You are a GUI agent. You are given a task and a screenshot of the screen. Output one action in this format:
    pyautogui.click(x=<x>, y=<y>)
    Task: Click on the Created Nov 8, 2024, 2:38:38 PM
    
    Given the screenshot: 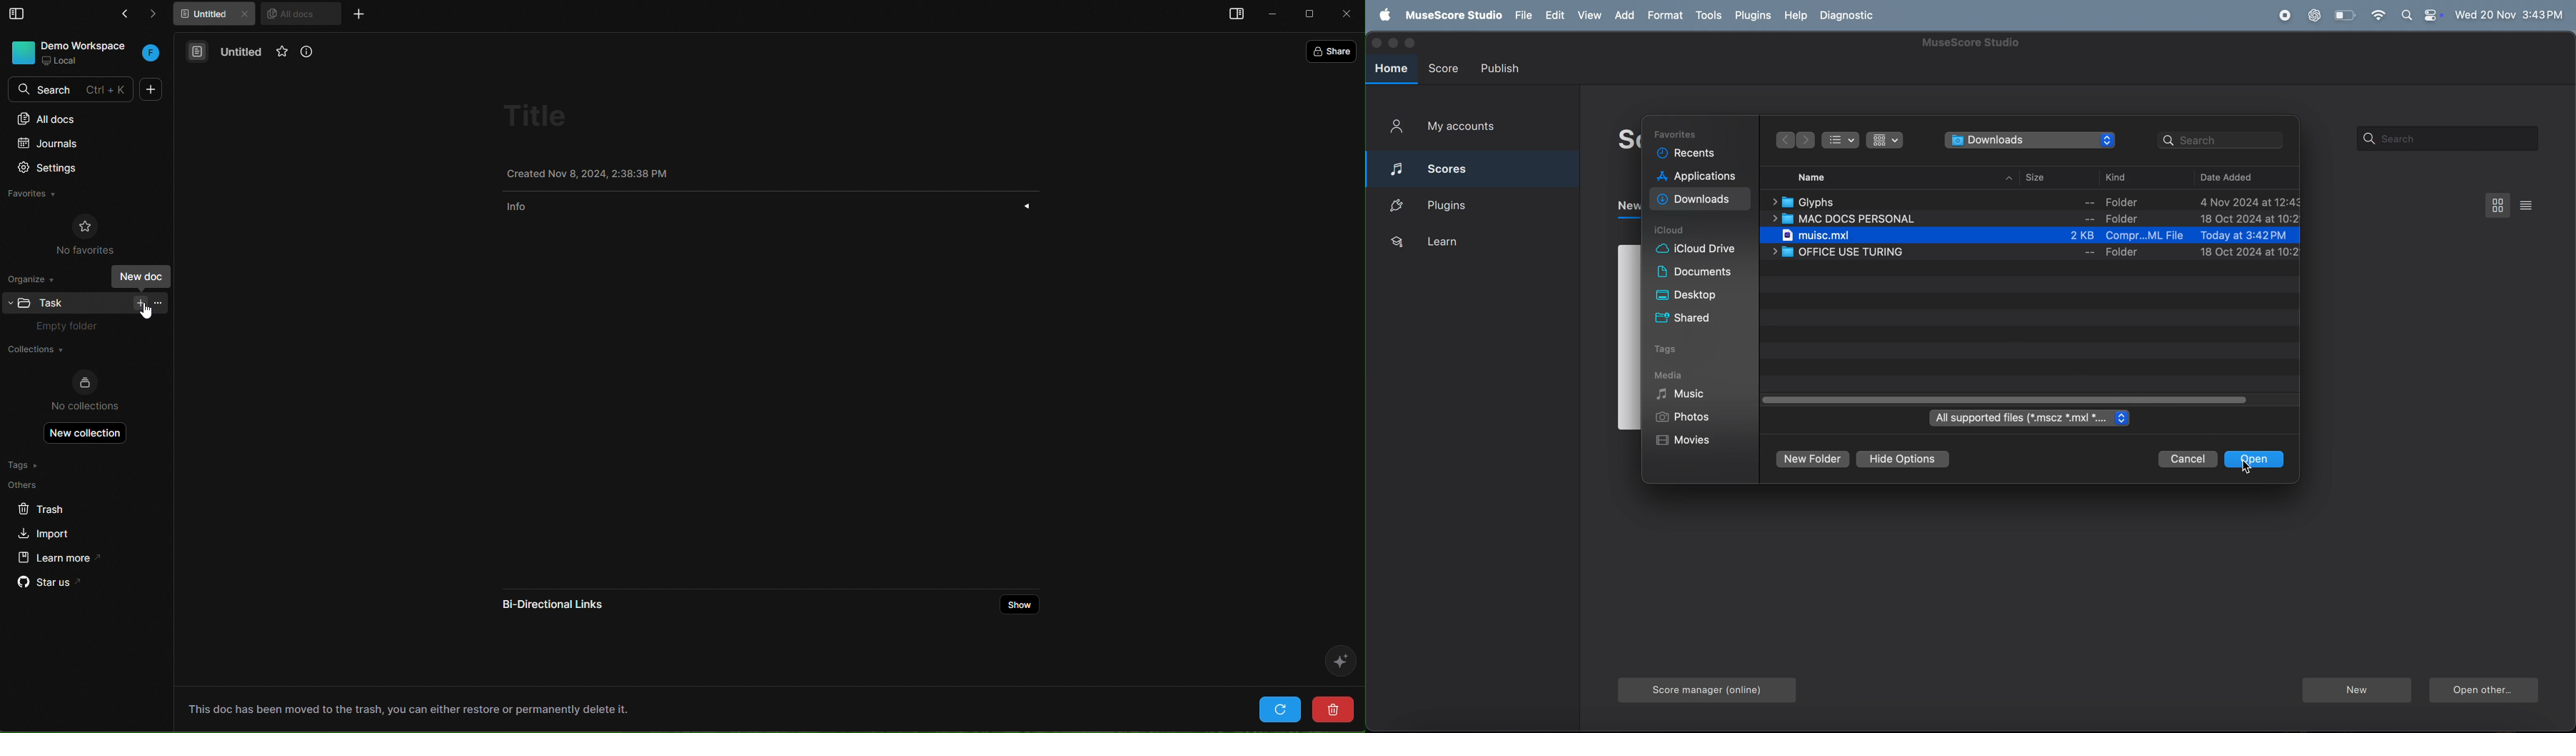 What is the action you would take?
    pyautogui.click(x=590, y=171)
    